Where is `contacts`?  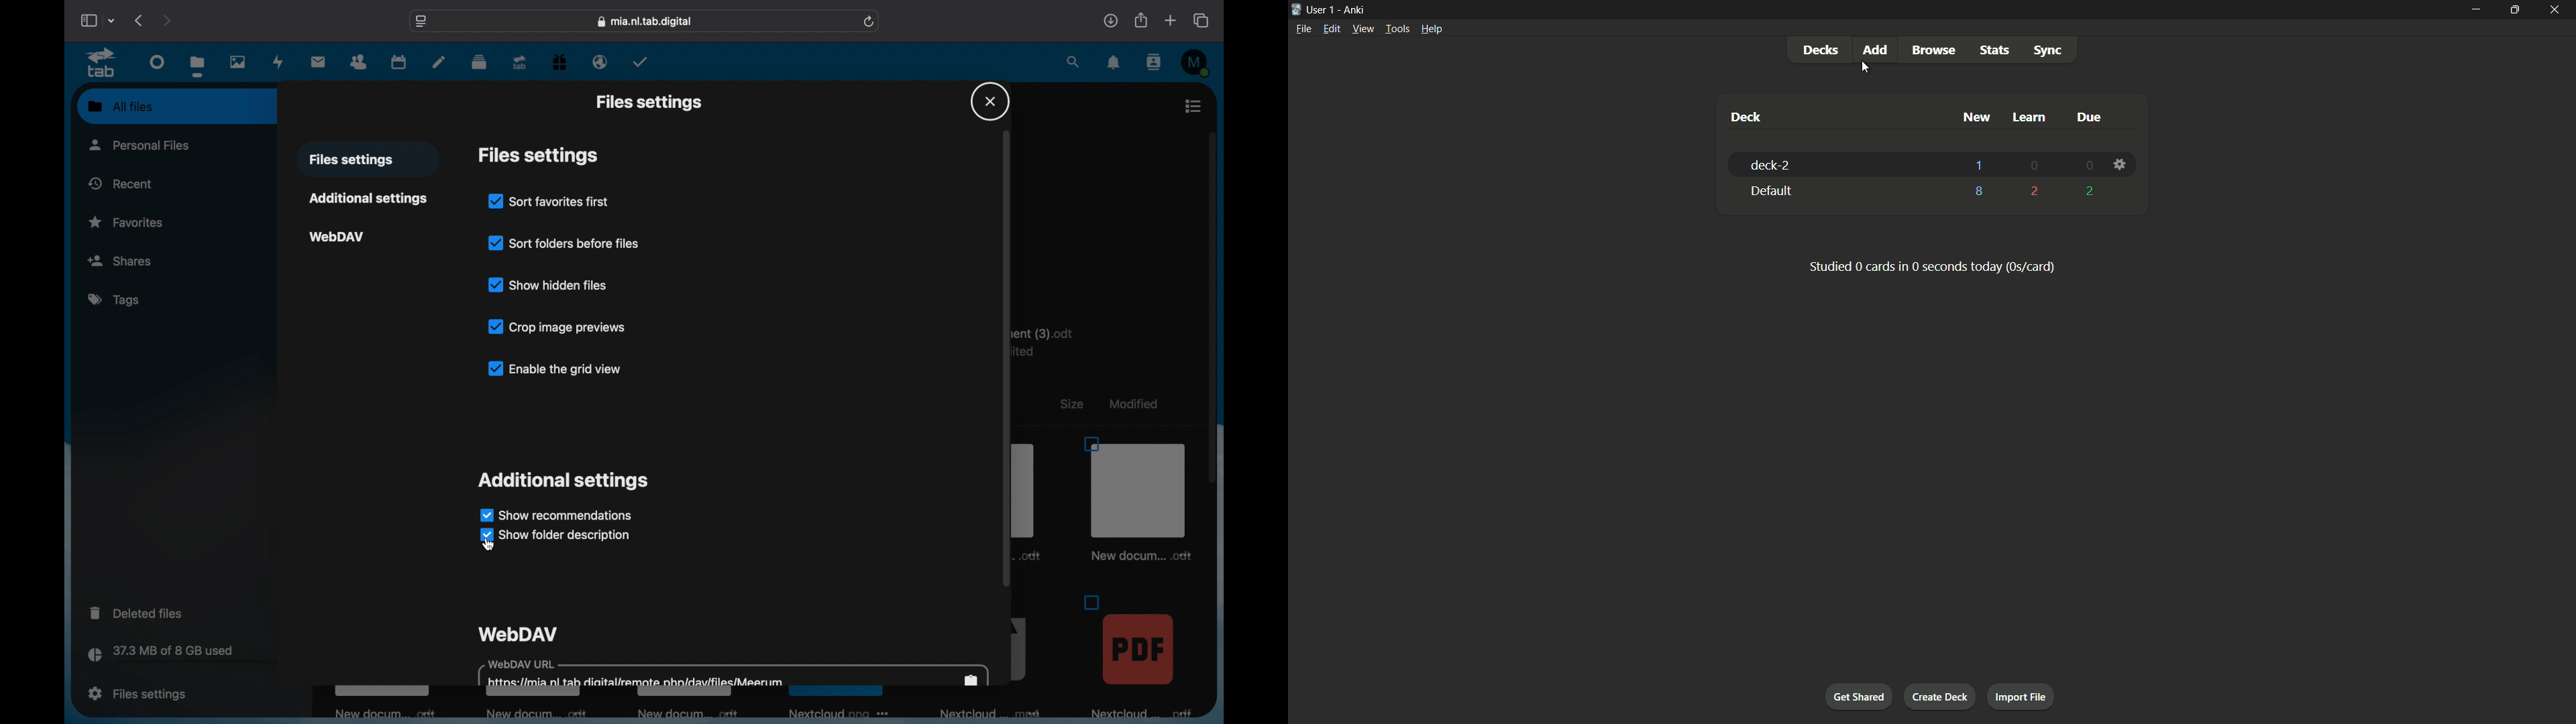 contacts is located at coordinates (359, 62).